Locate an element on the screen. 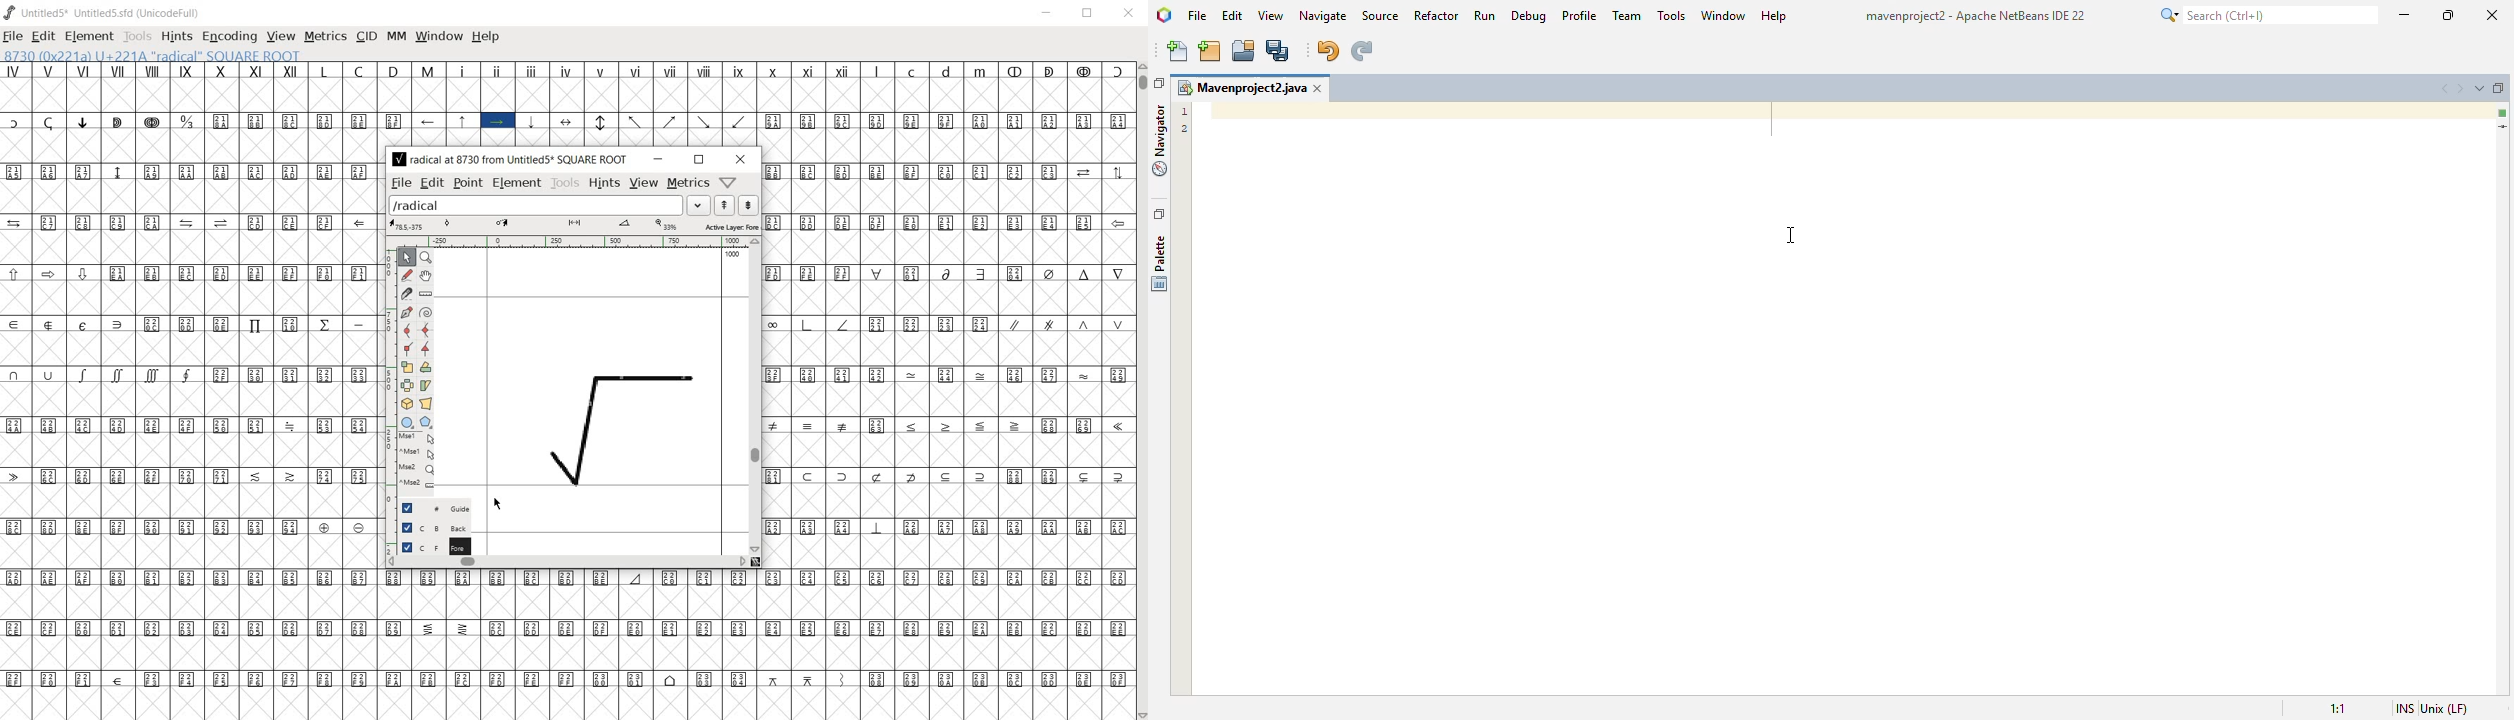 The image size is (2520, 728). perform a perspective transformation on the selection is located at coordinates (425, 405).